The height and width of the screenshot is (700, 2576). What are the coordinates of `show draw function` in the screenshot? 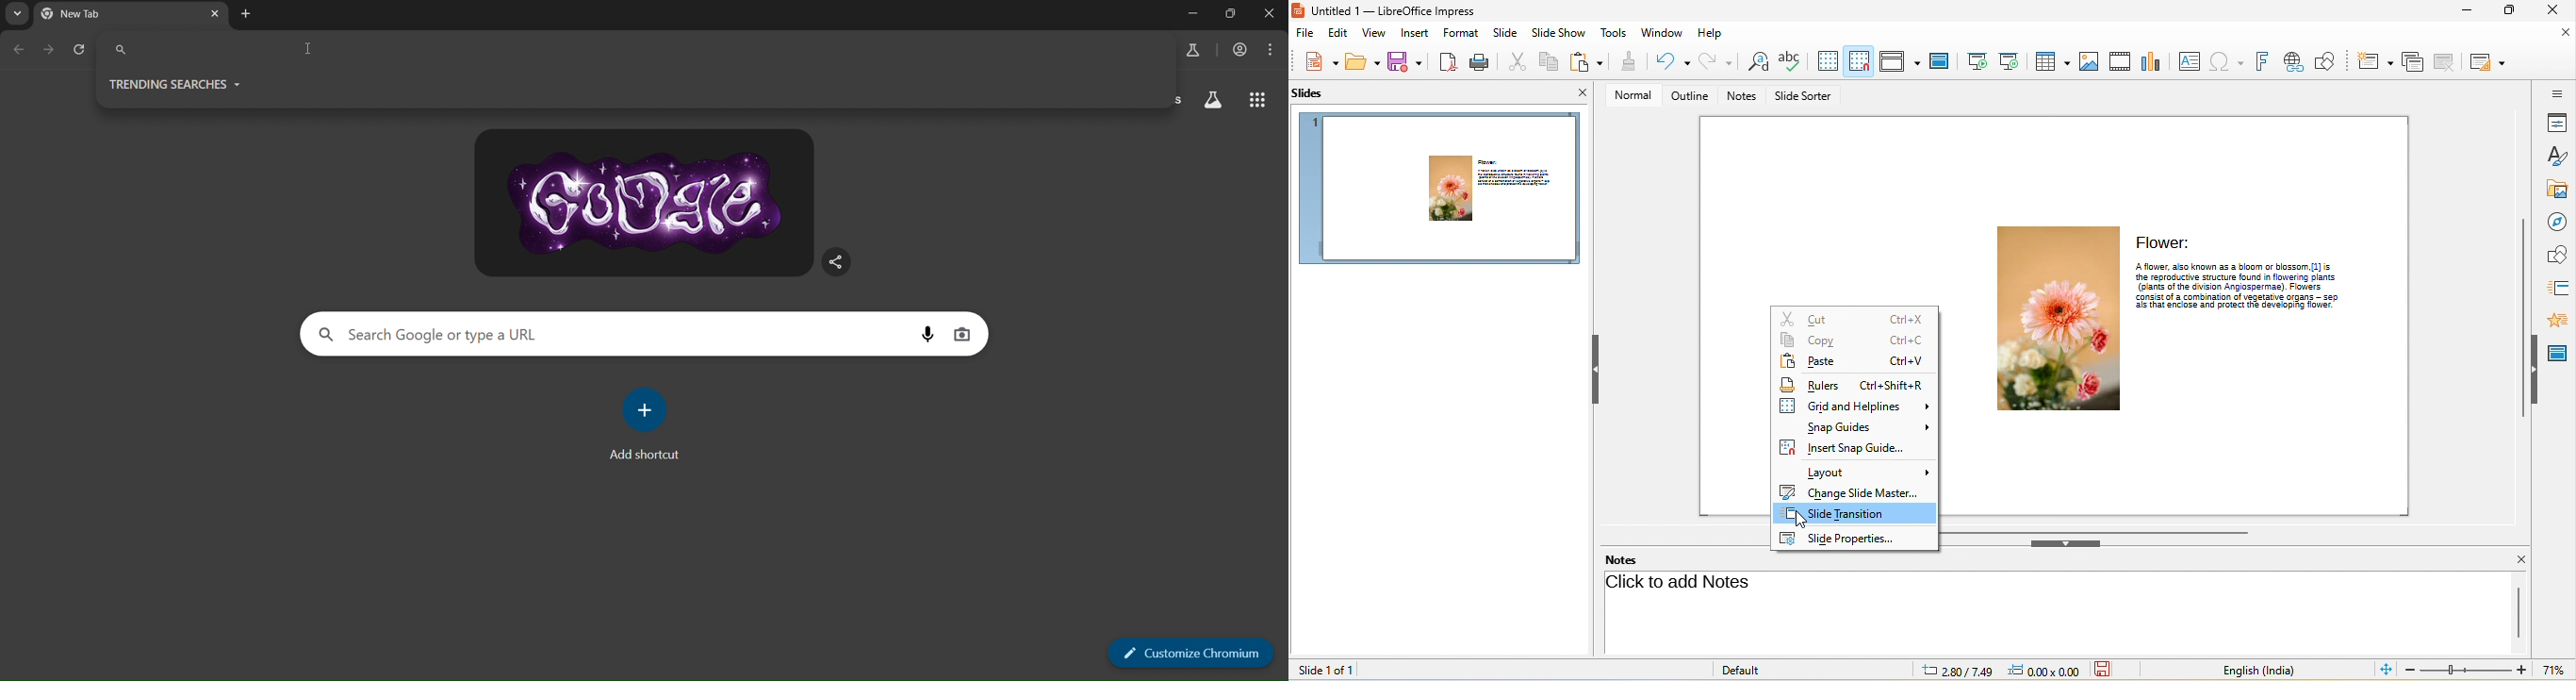 It's located at (2328, 60).